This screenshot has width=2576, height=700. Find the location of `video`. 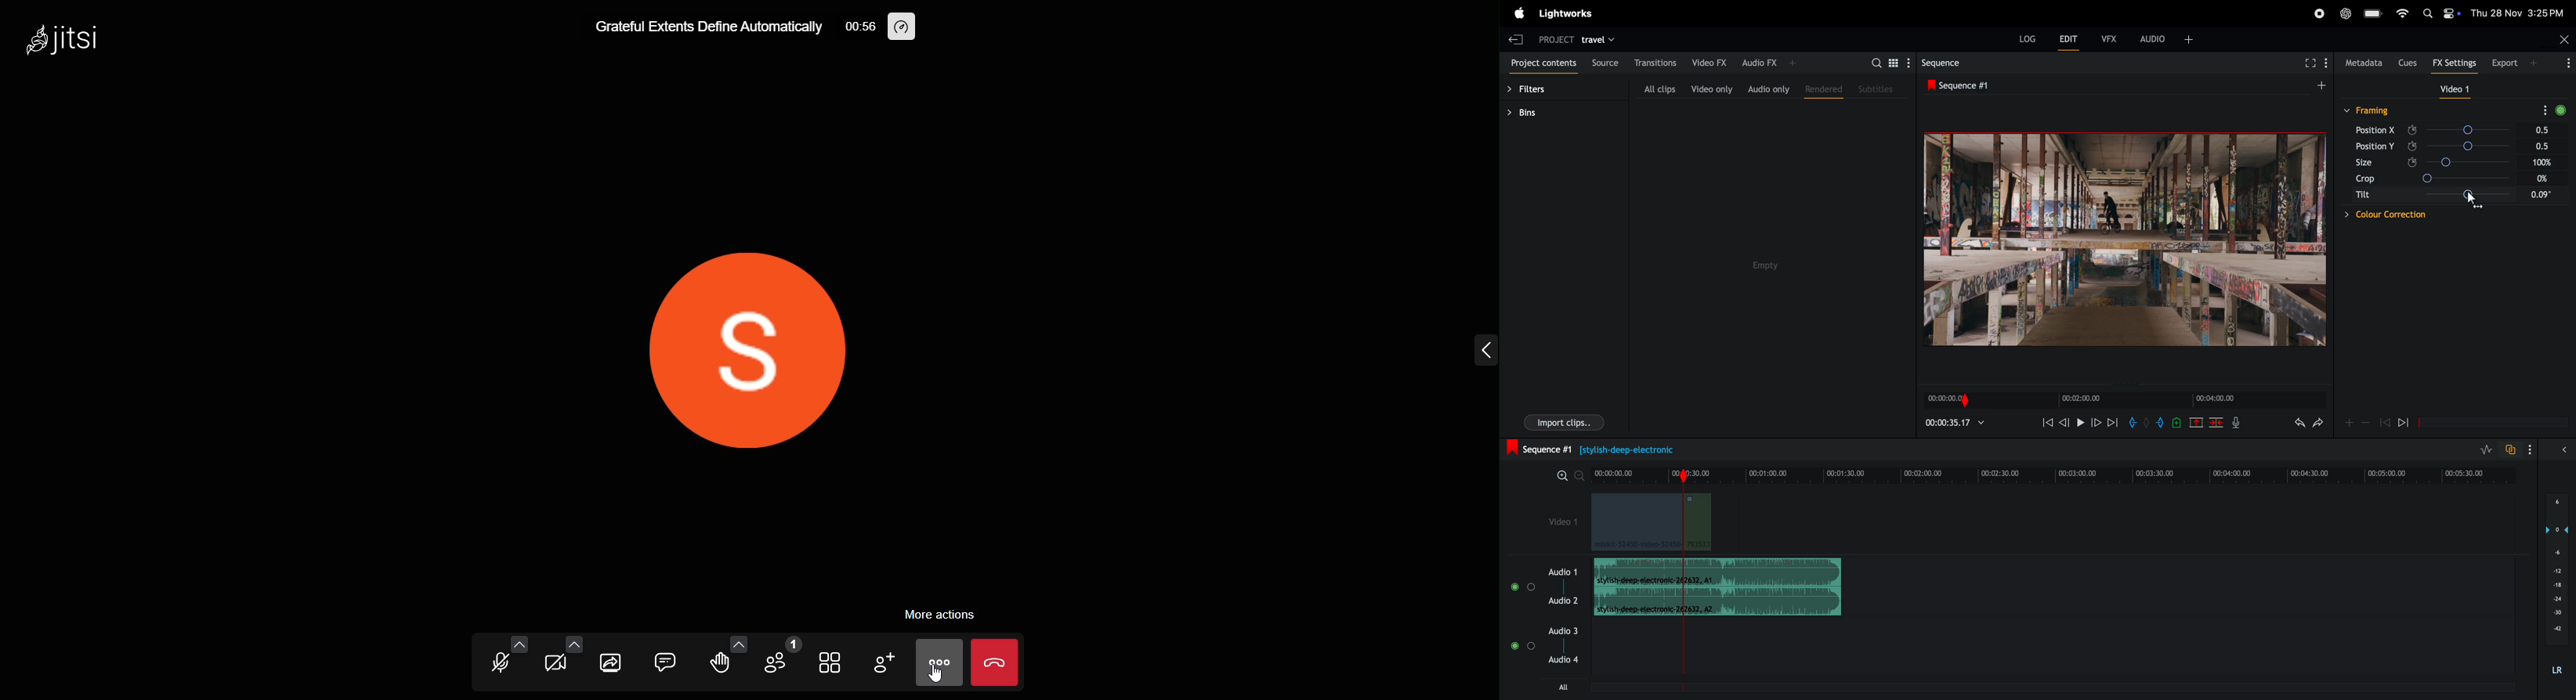

video is located at coordinates (555, 665).